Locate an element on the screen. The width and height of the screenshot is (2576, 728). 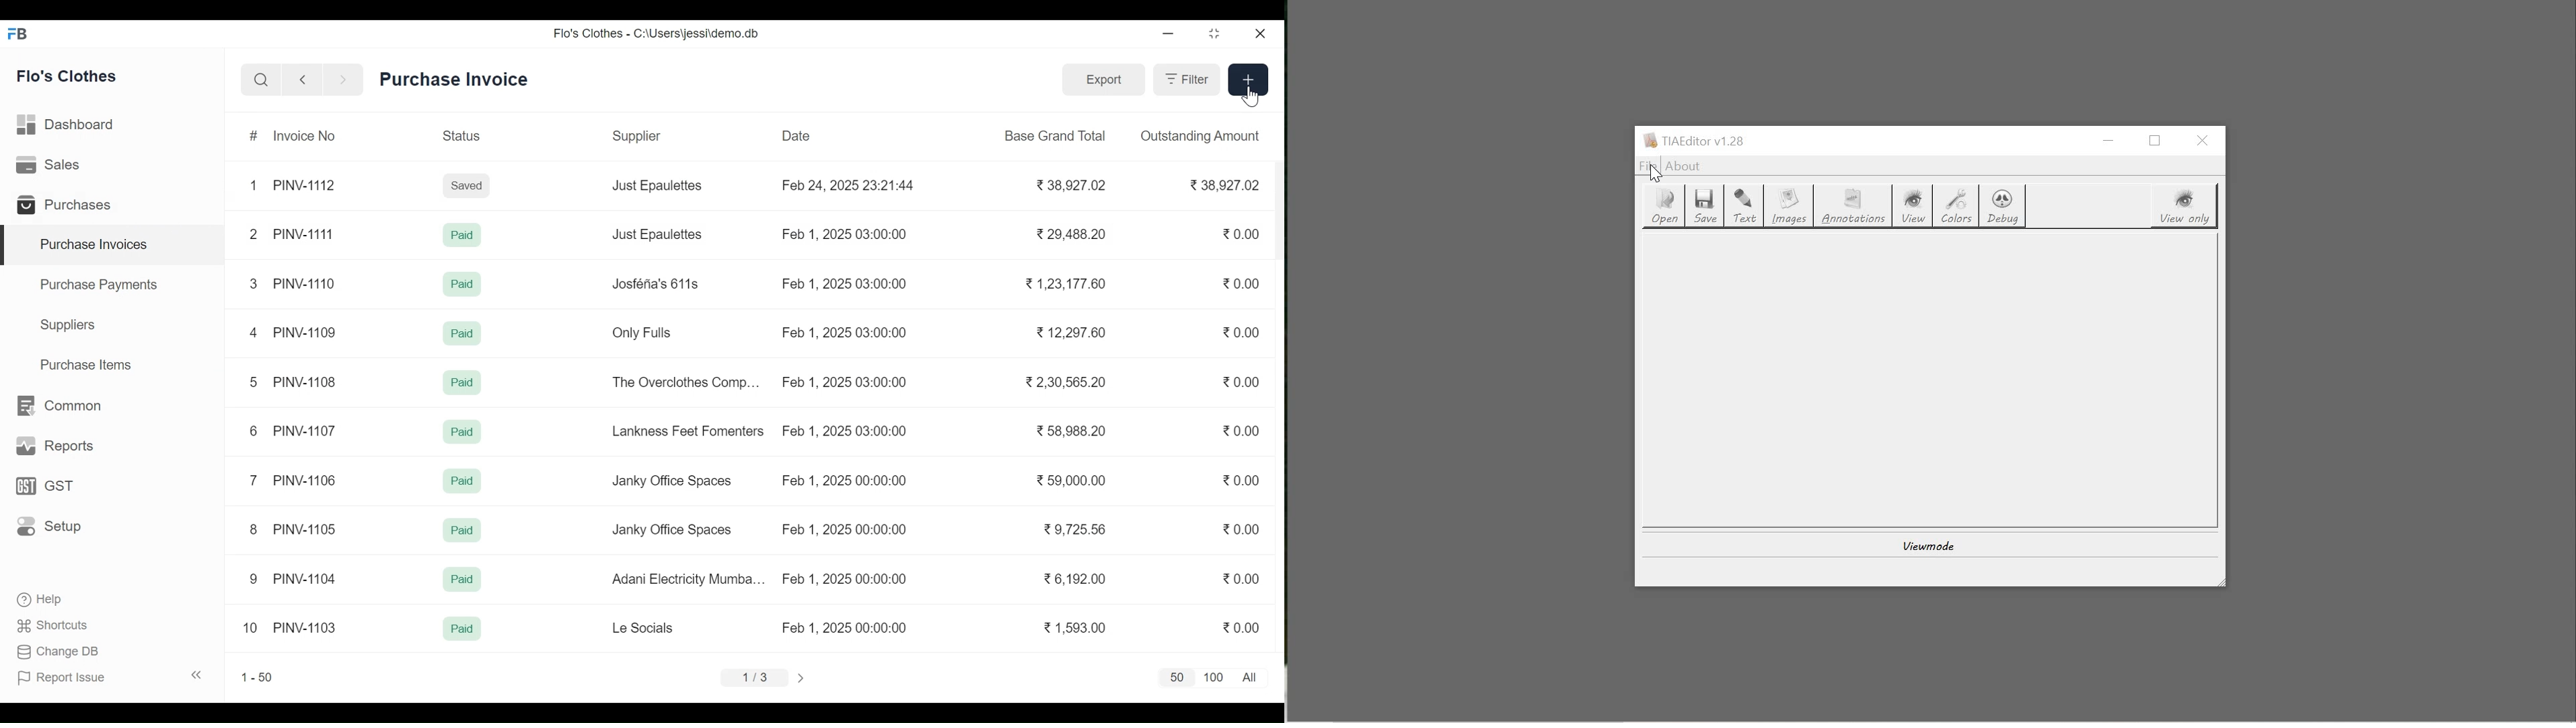
Common is located at coordinates (62, 405).